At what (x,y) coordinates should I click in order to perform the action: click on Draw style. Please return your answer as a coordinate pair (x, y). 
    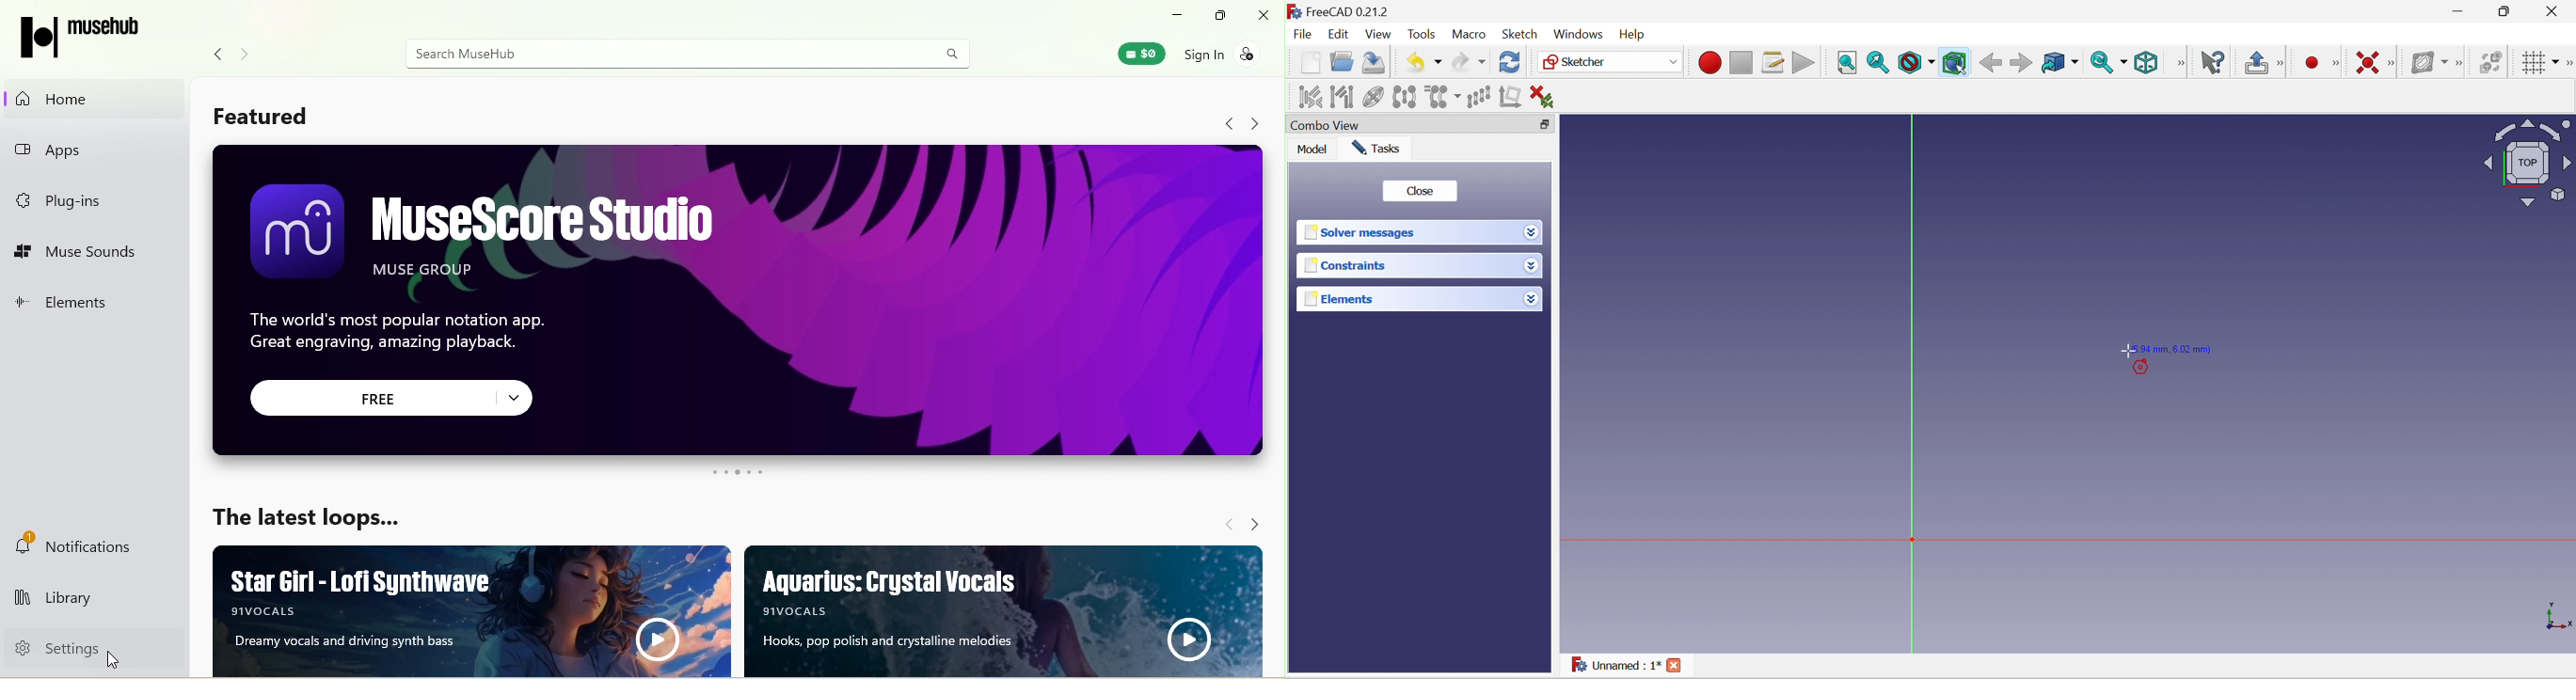
    Looking at the image, I should click on (1915, 63).